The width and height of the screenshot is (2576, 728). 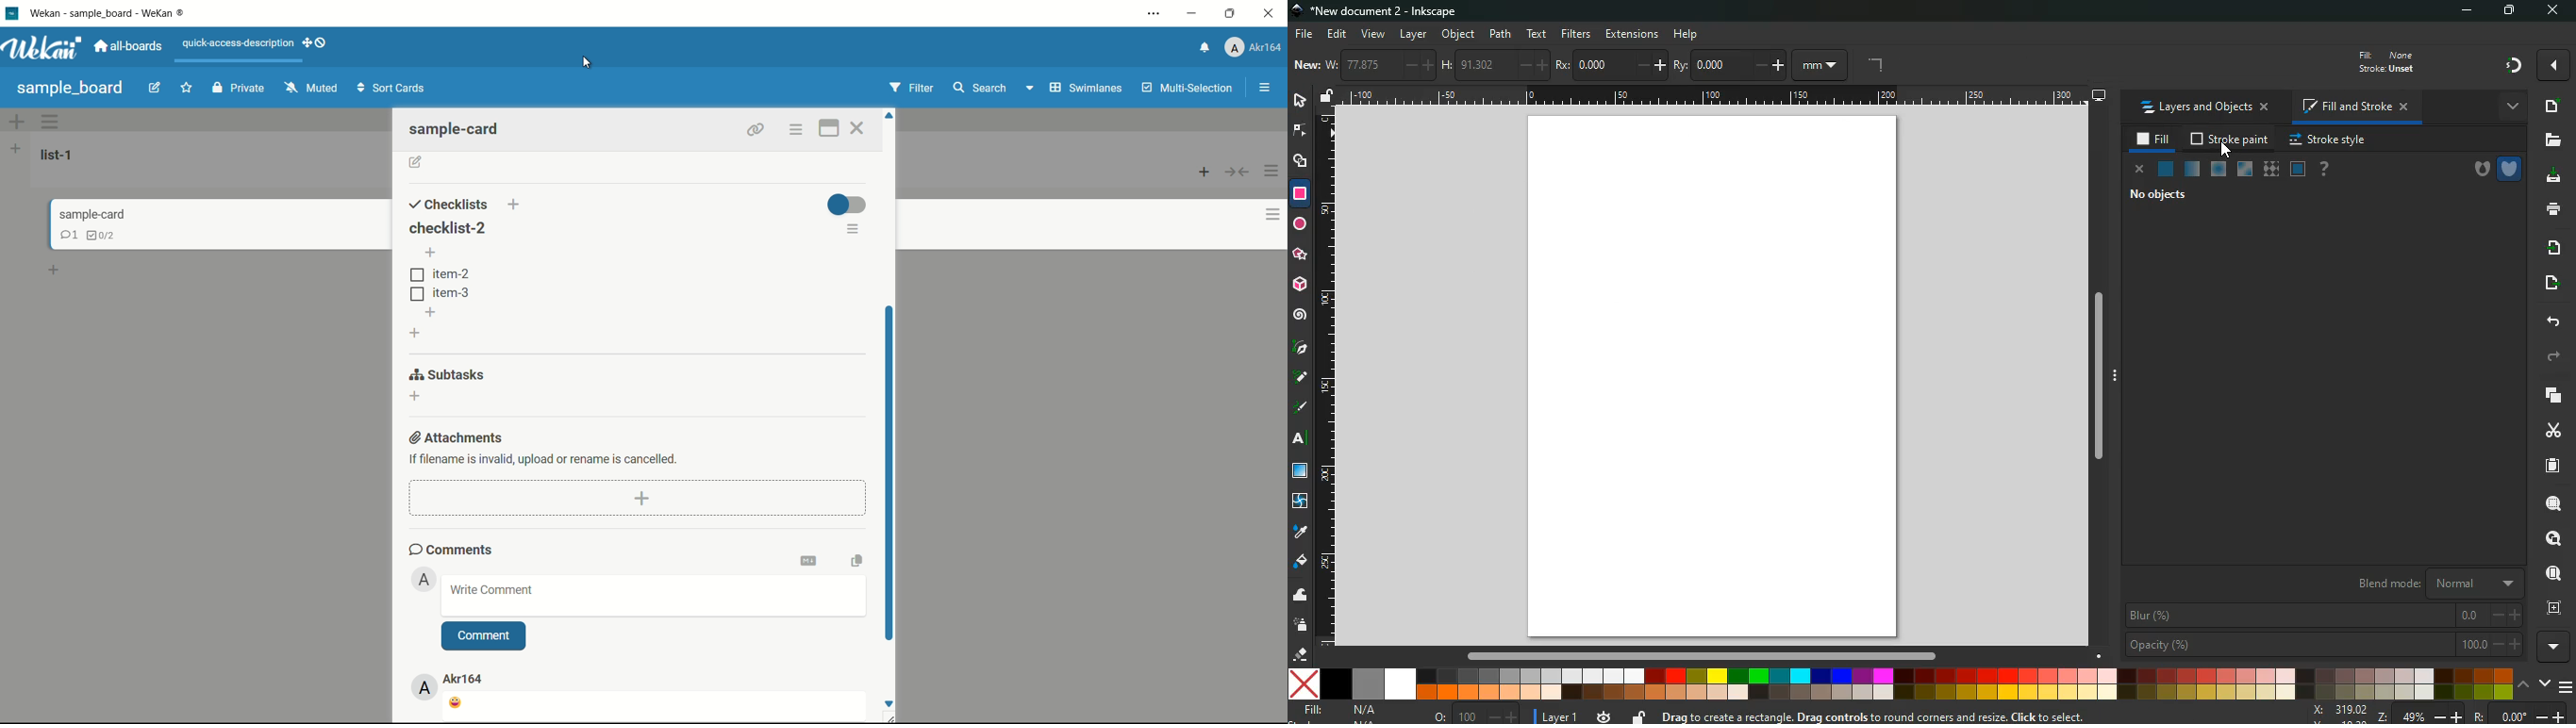 I want to click on time, so click(x=1602, y=716).